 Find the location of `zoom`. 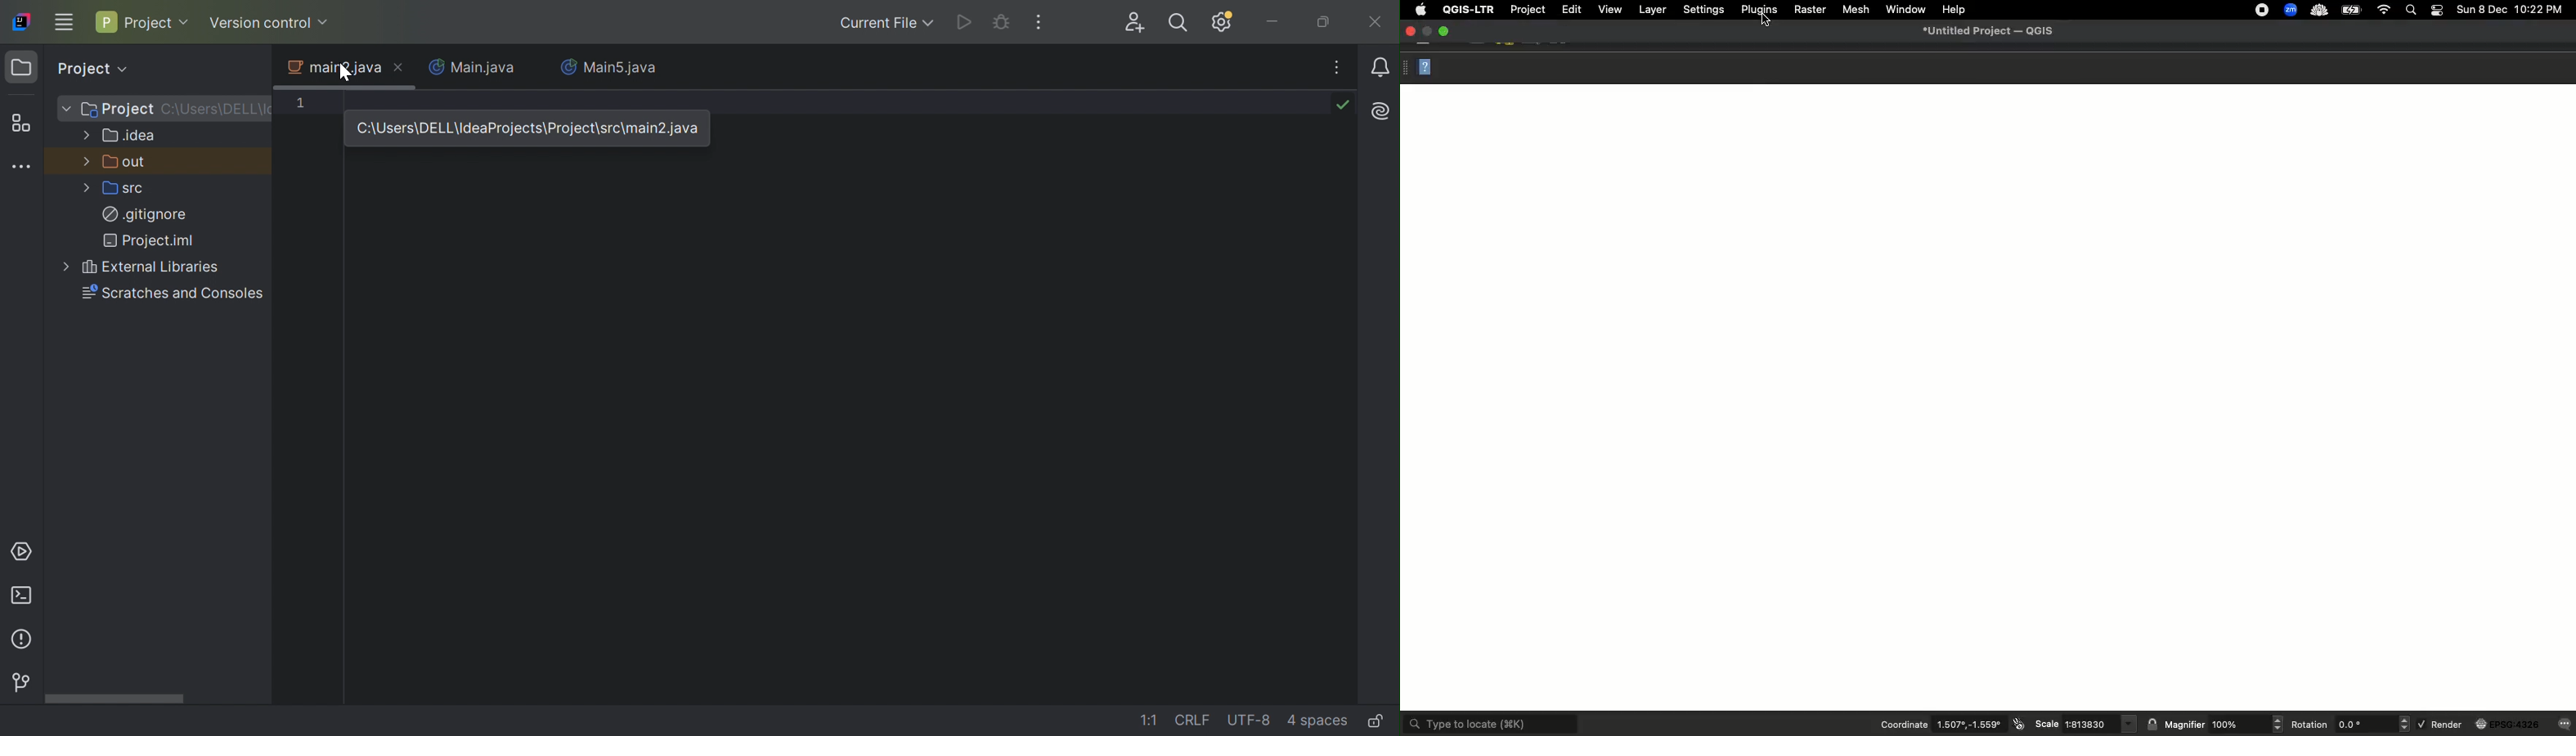

zoom is located at coordinates (2291, 9).